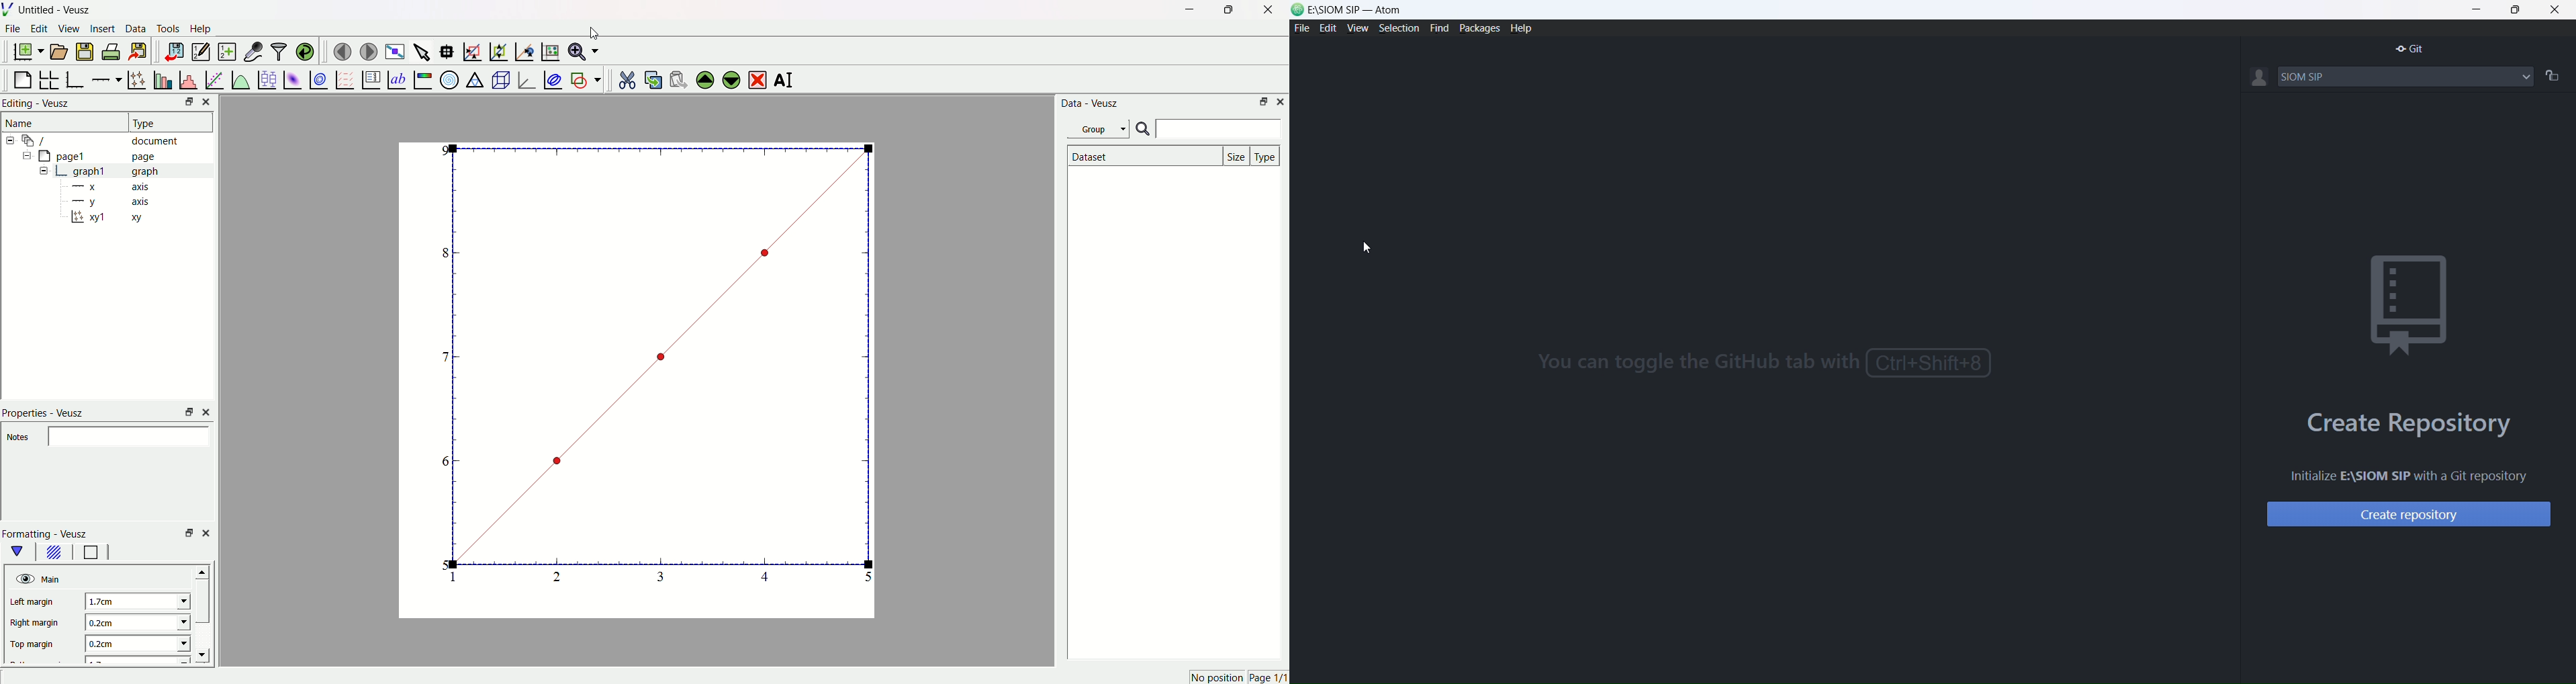  Describe the element at coordinates (2527, 76) in the screenshot. I see `project dropdown` at that location.